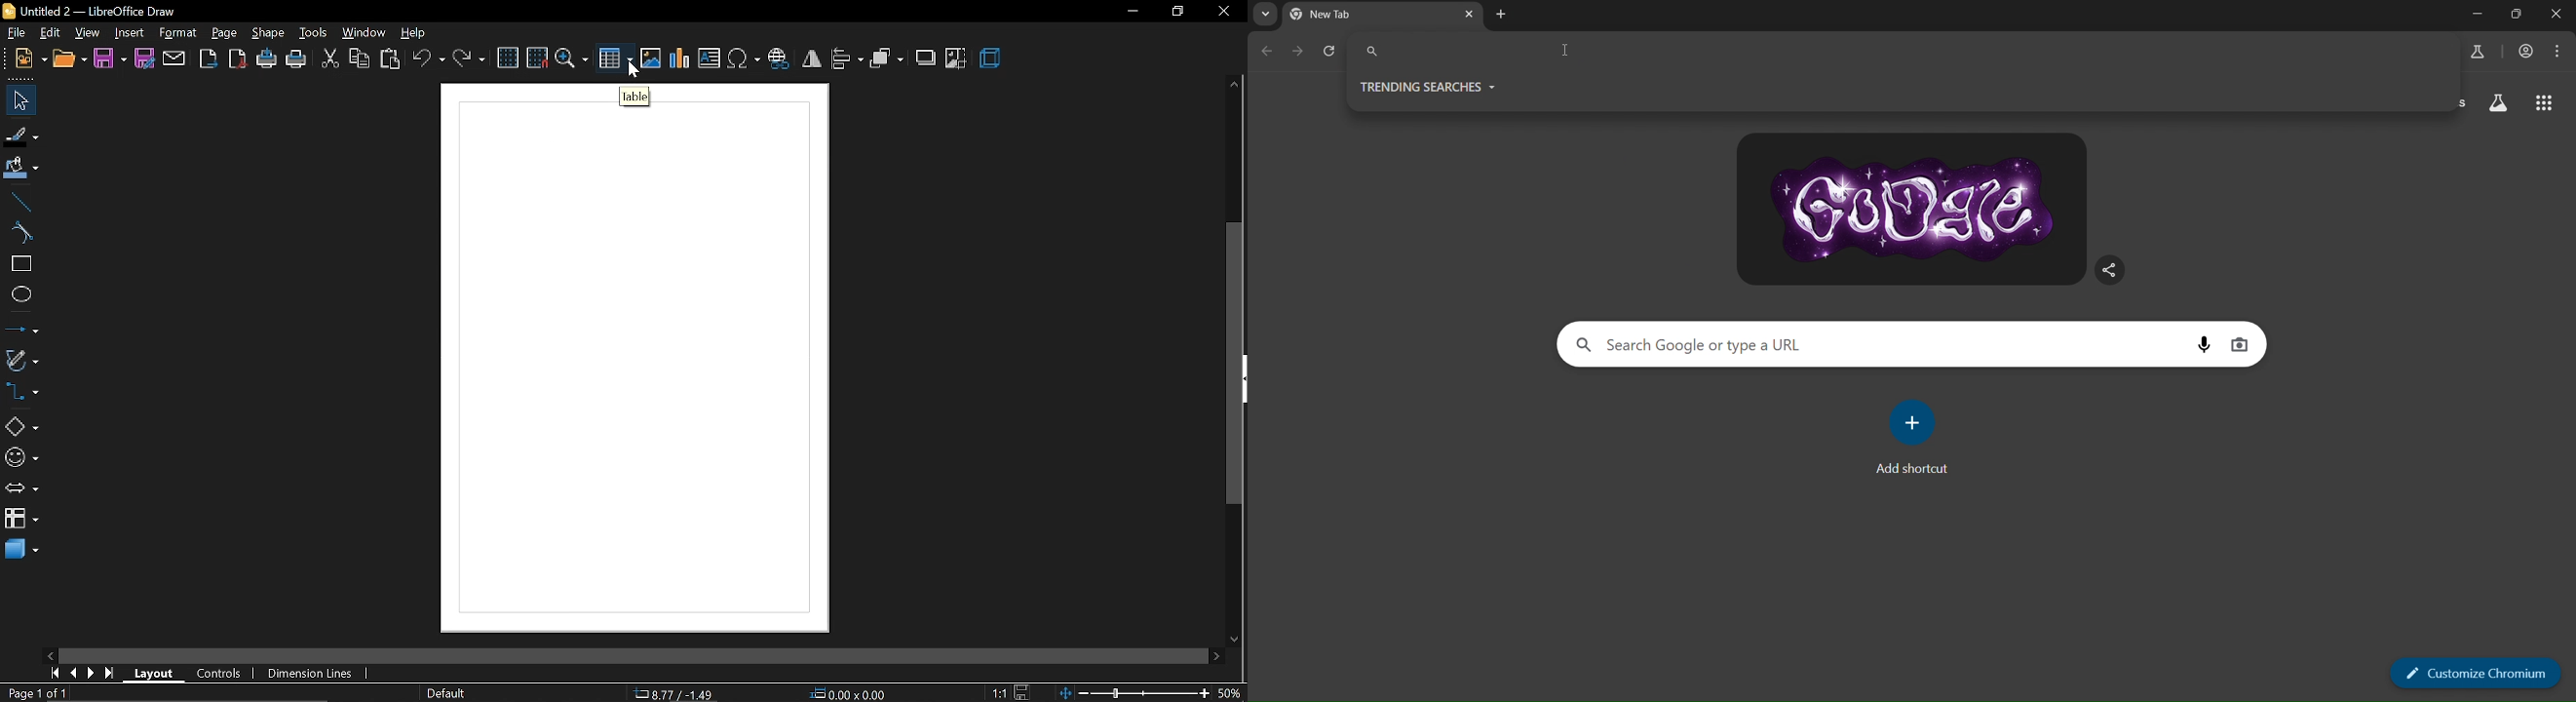  I want to click on 3d shapes, so click(20, 551).